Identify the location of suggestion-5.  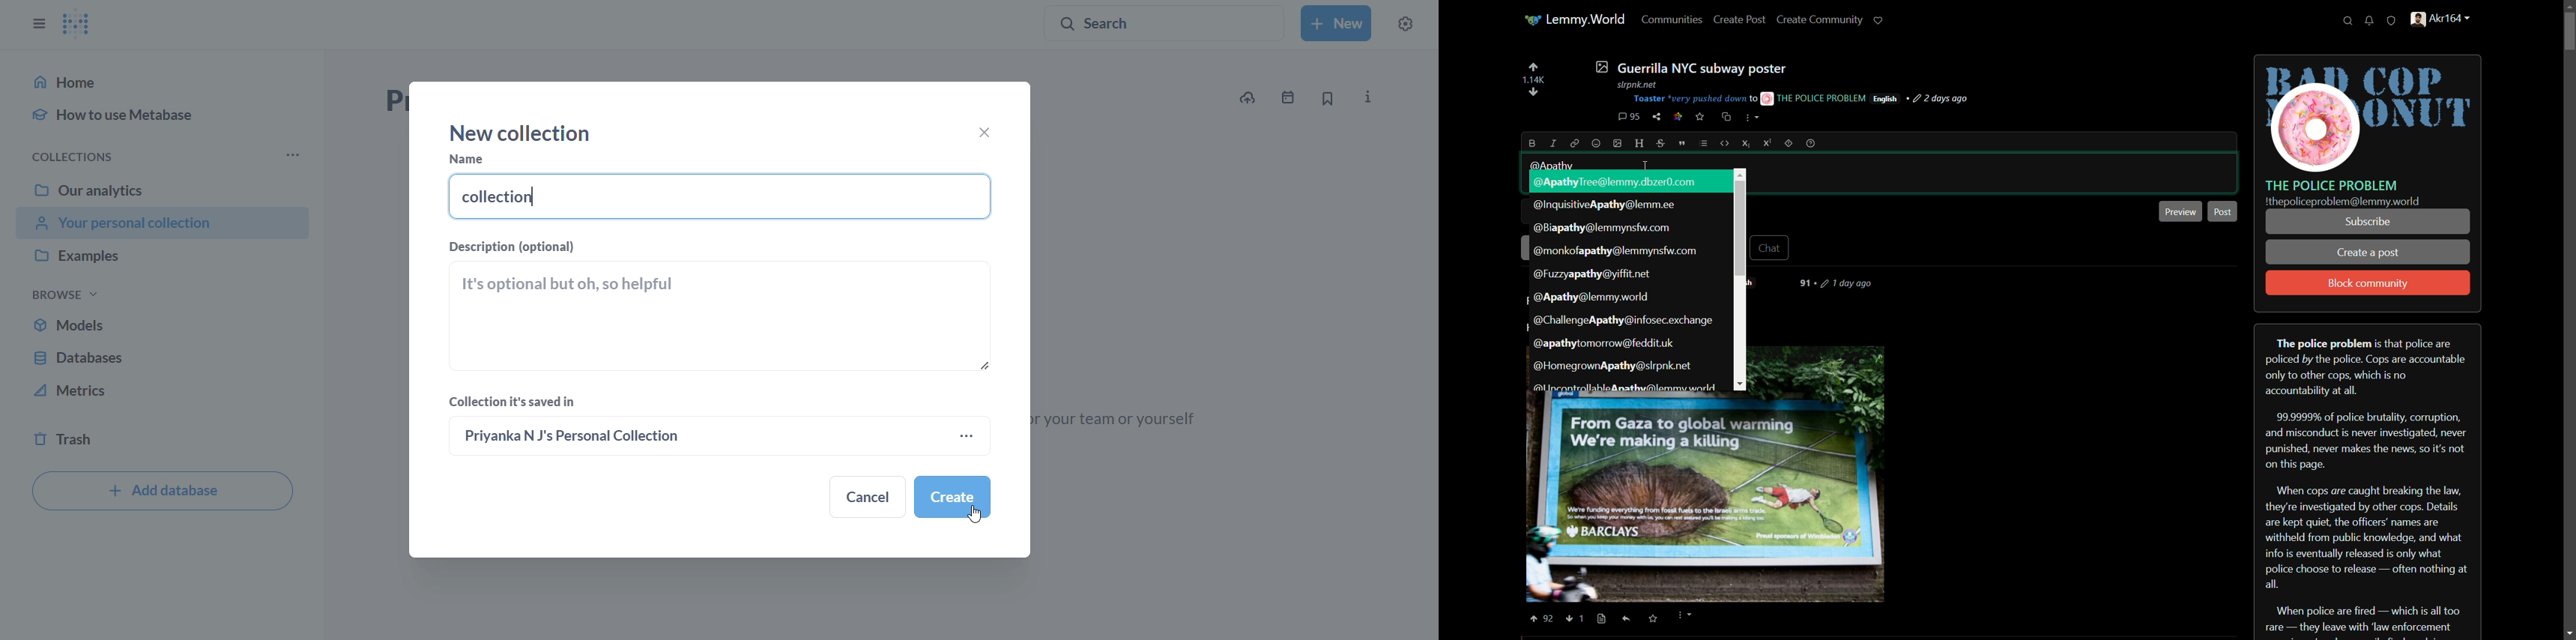
(1593, 274).